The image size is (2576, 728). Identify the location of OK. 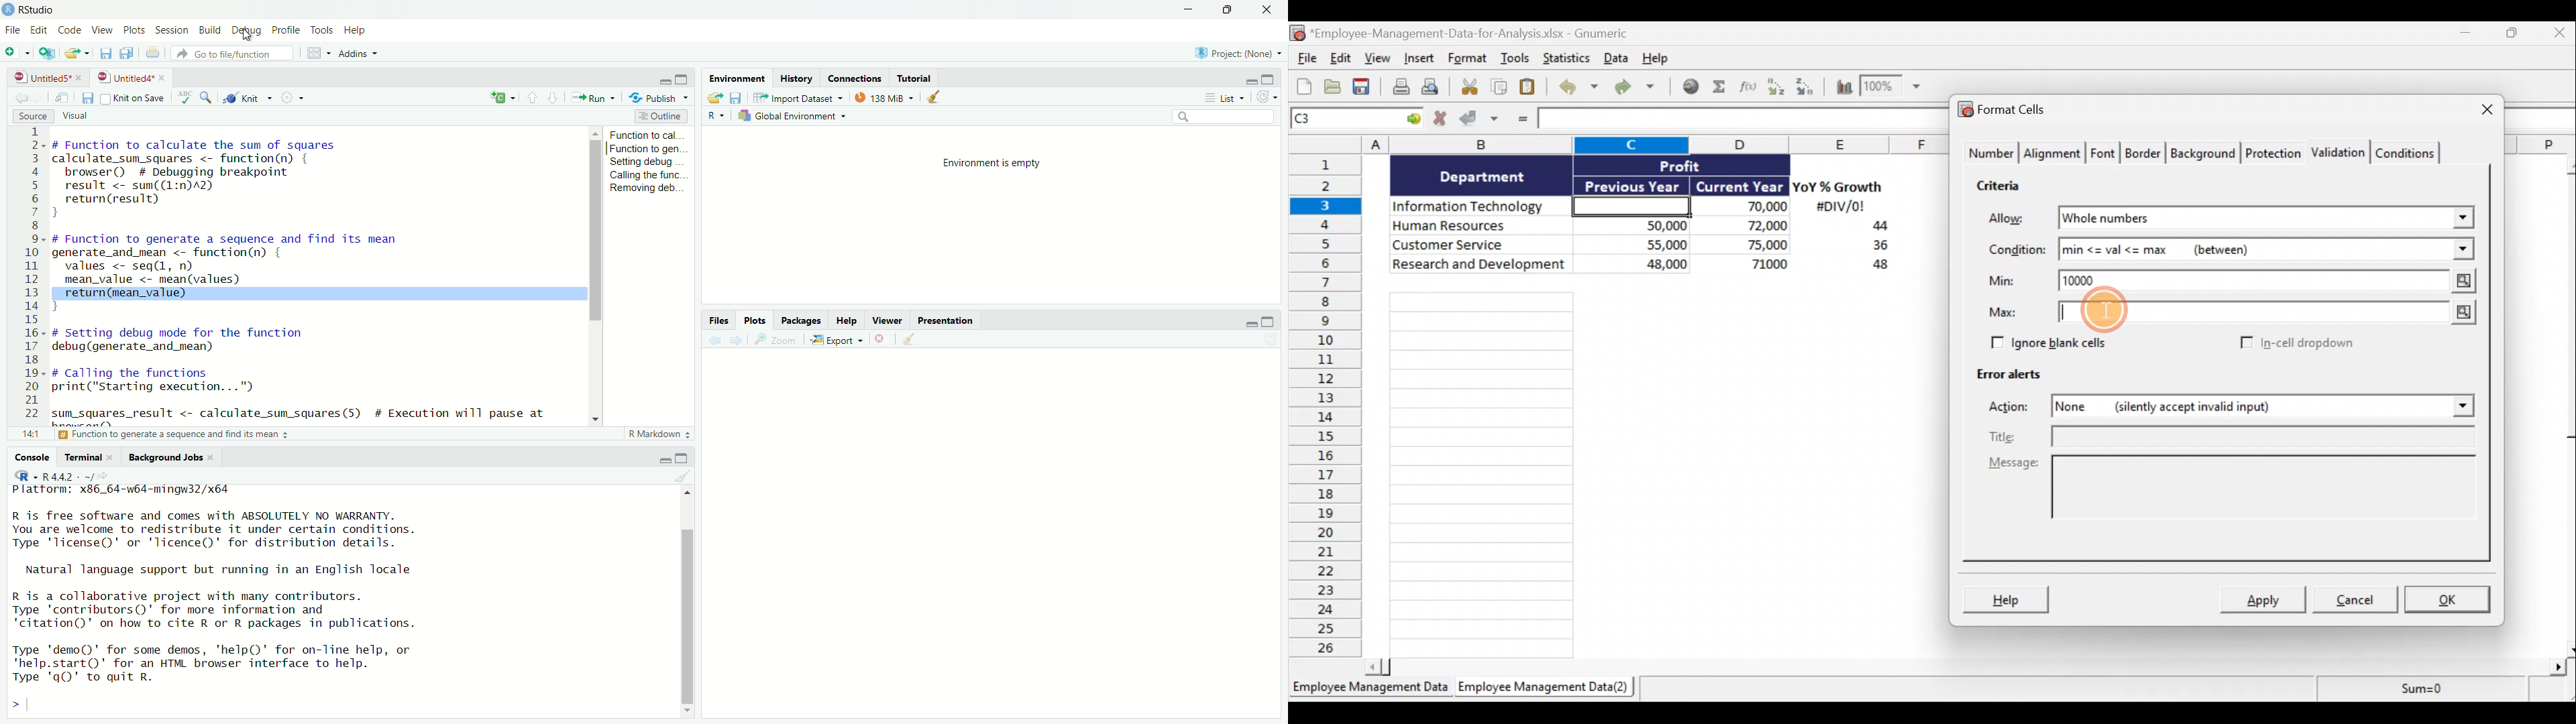
(2449, 598).